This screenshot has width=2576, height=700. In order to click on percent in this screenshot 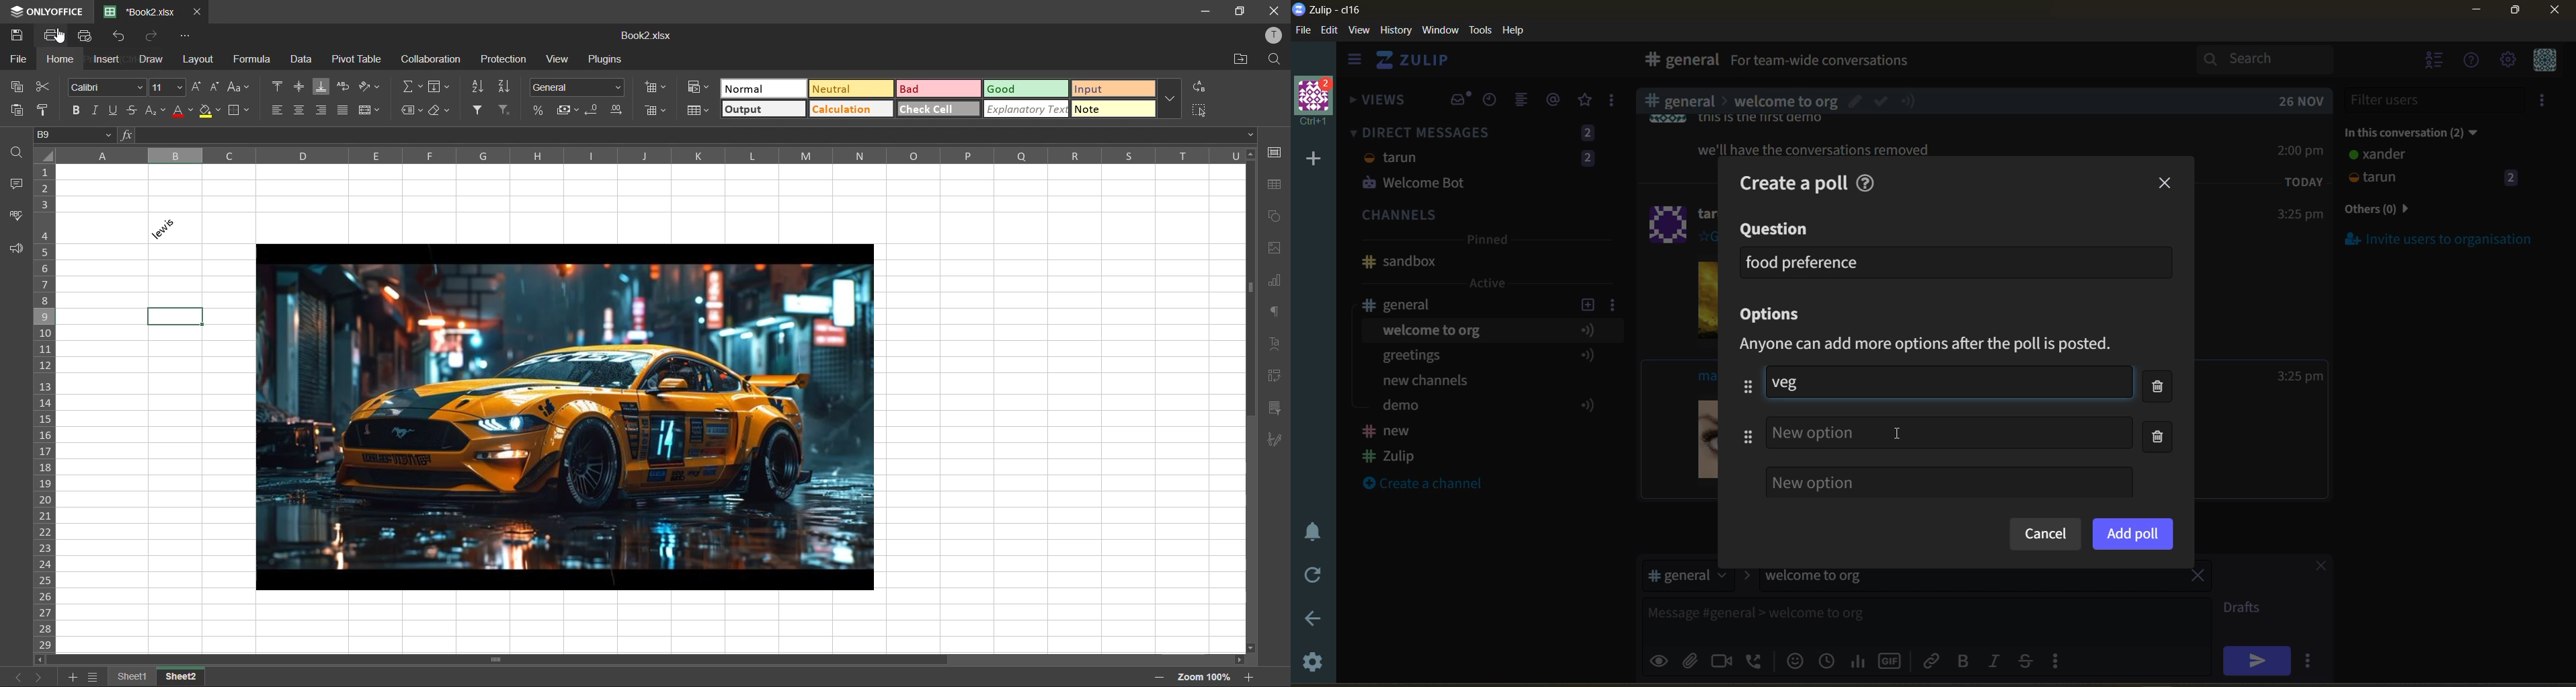, I will do `click(538, 111)`.